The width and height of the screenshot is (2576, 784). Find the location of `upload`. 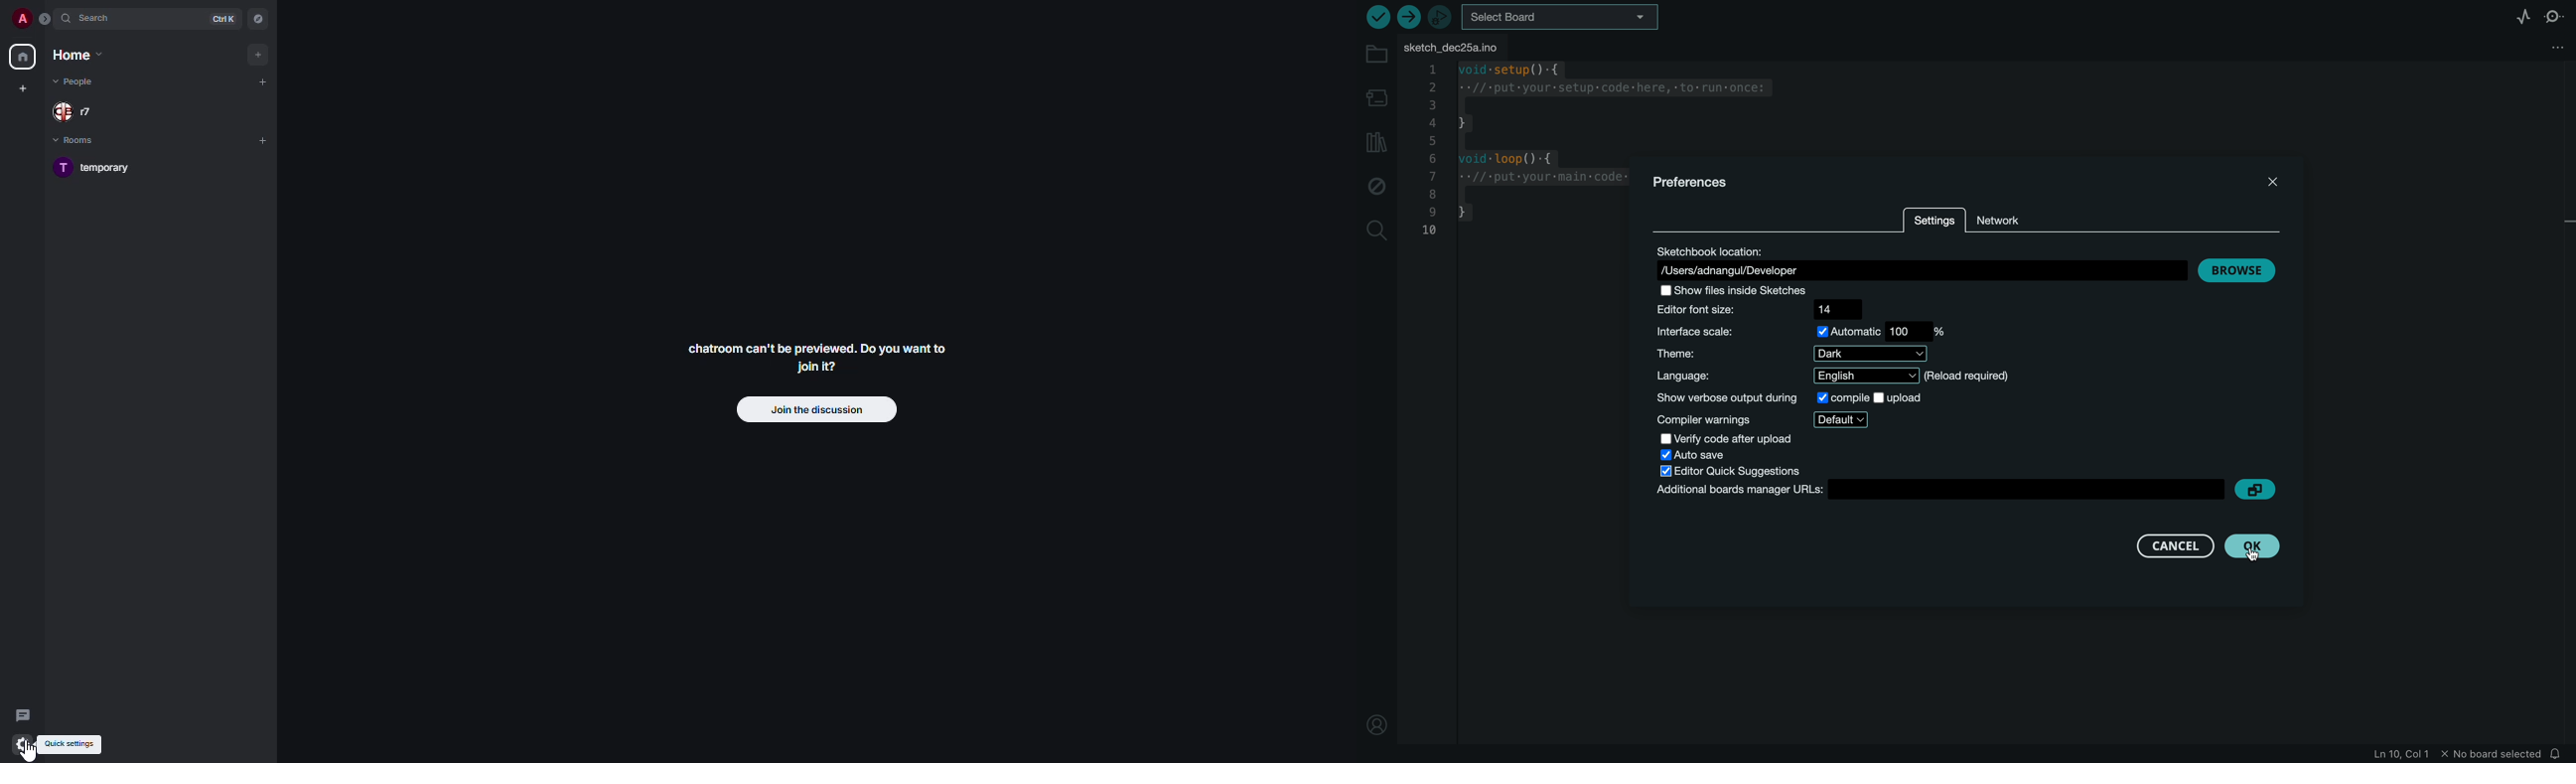

upload is located at coordinates (1408, 17).